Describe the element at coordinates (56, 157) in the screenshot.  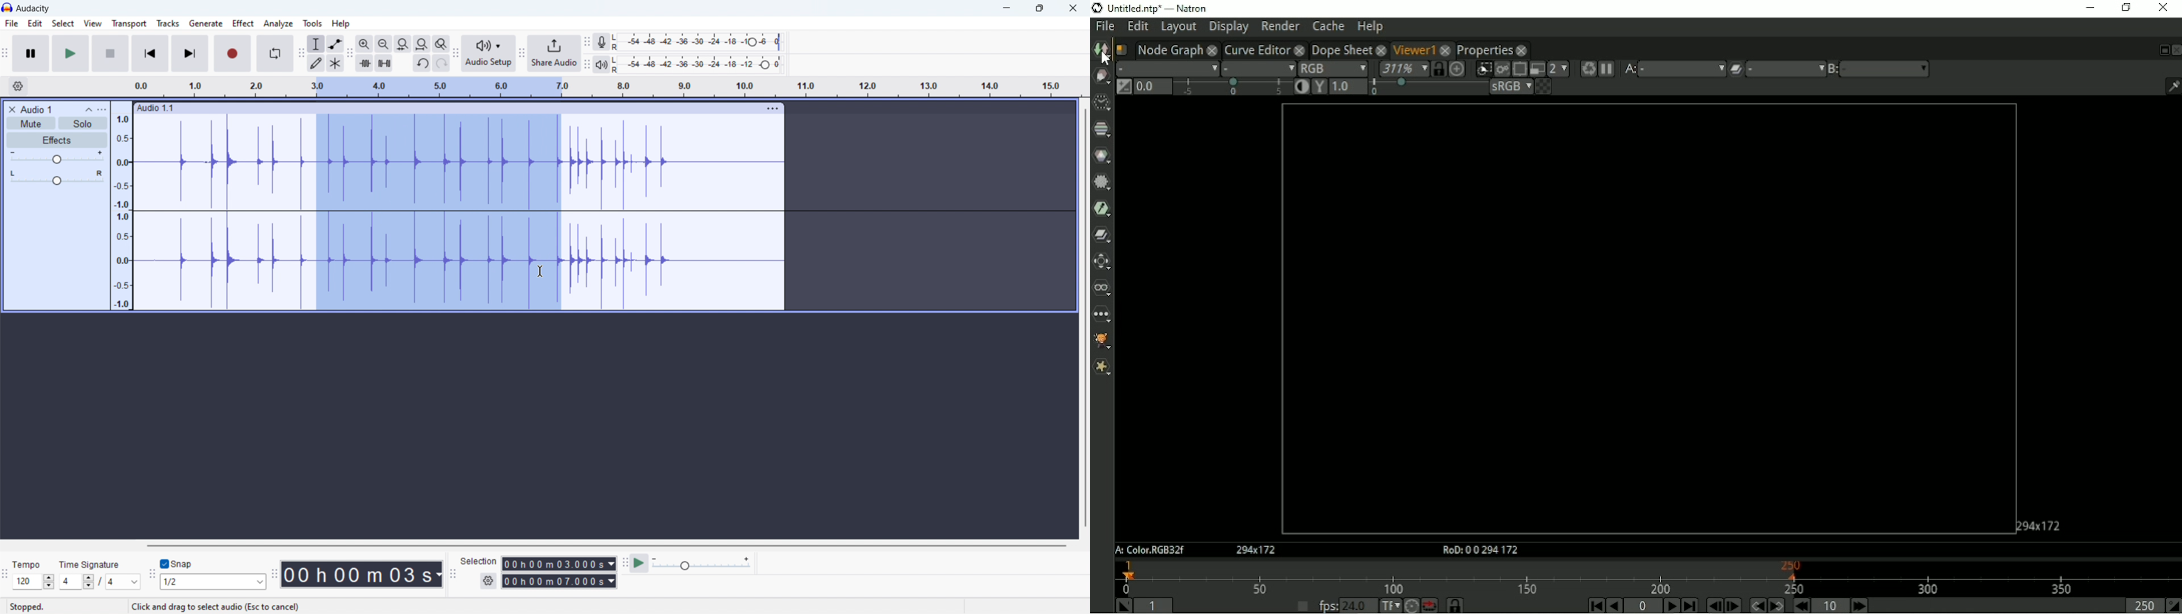
I see `volume` at that location.